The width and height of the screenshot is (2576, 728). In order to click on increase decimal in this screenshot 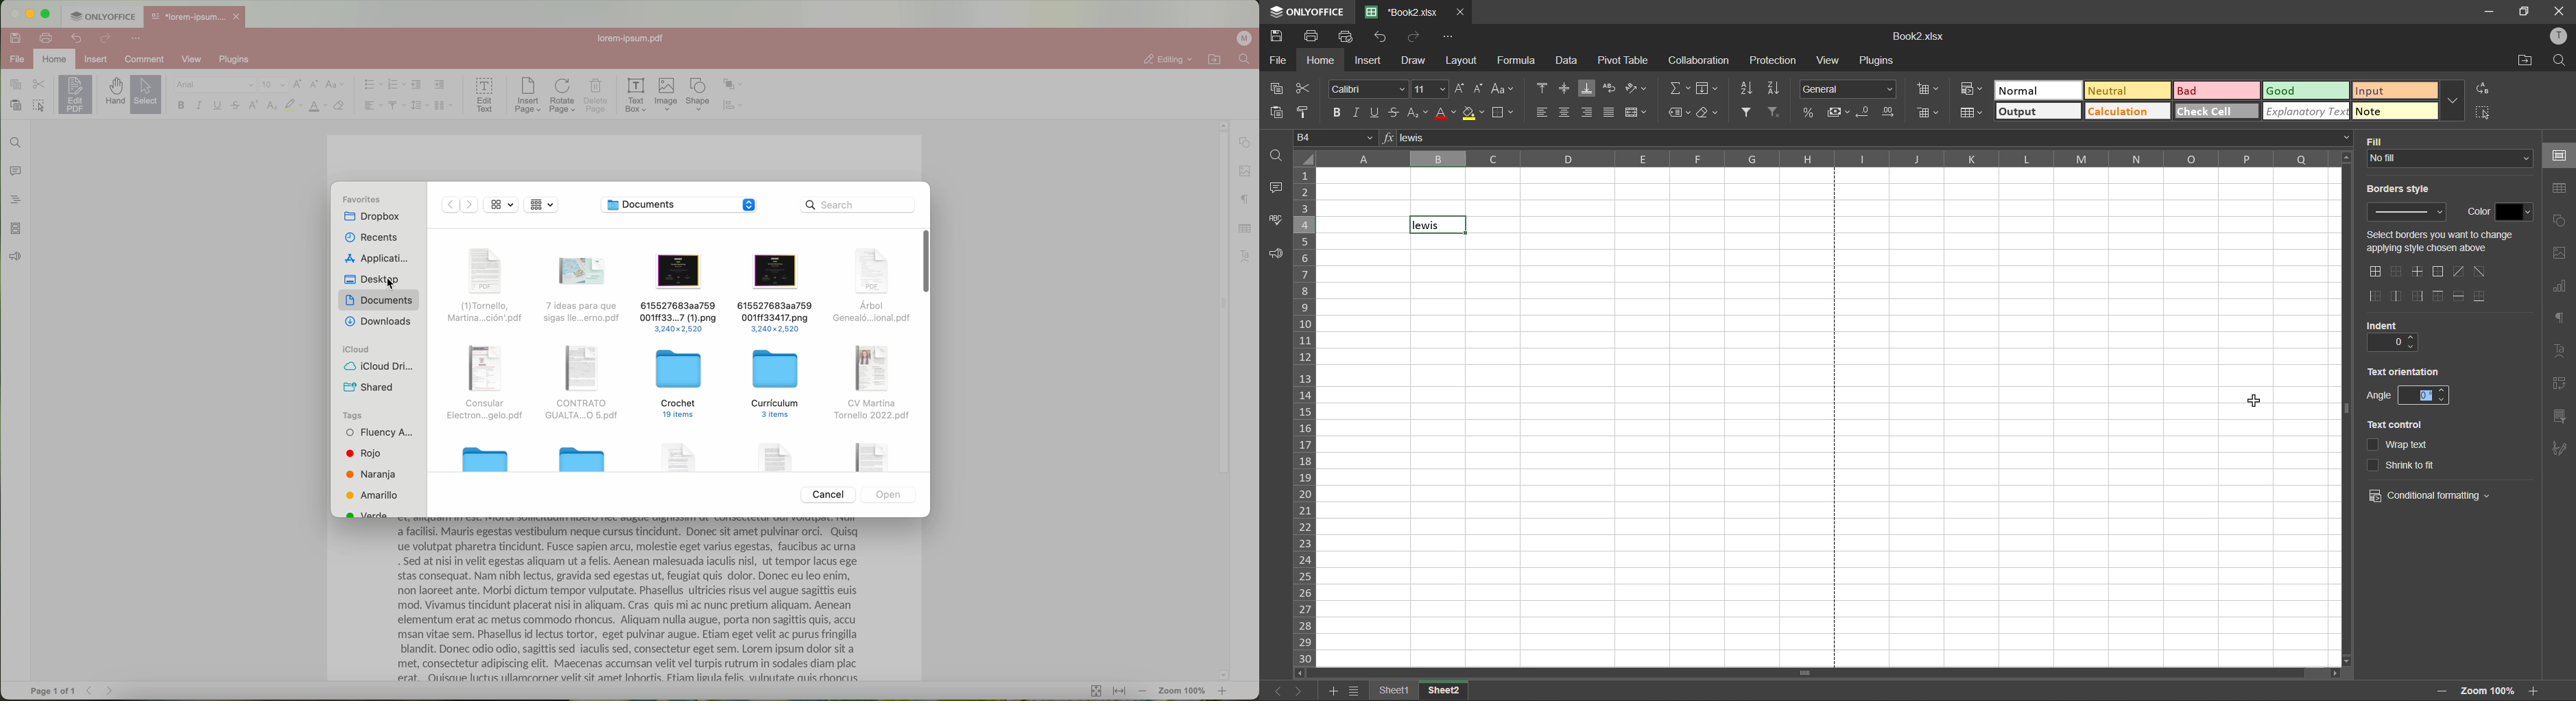, I will do `click(1887, 112)`.